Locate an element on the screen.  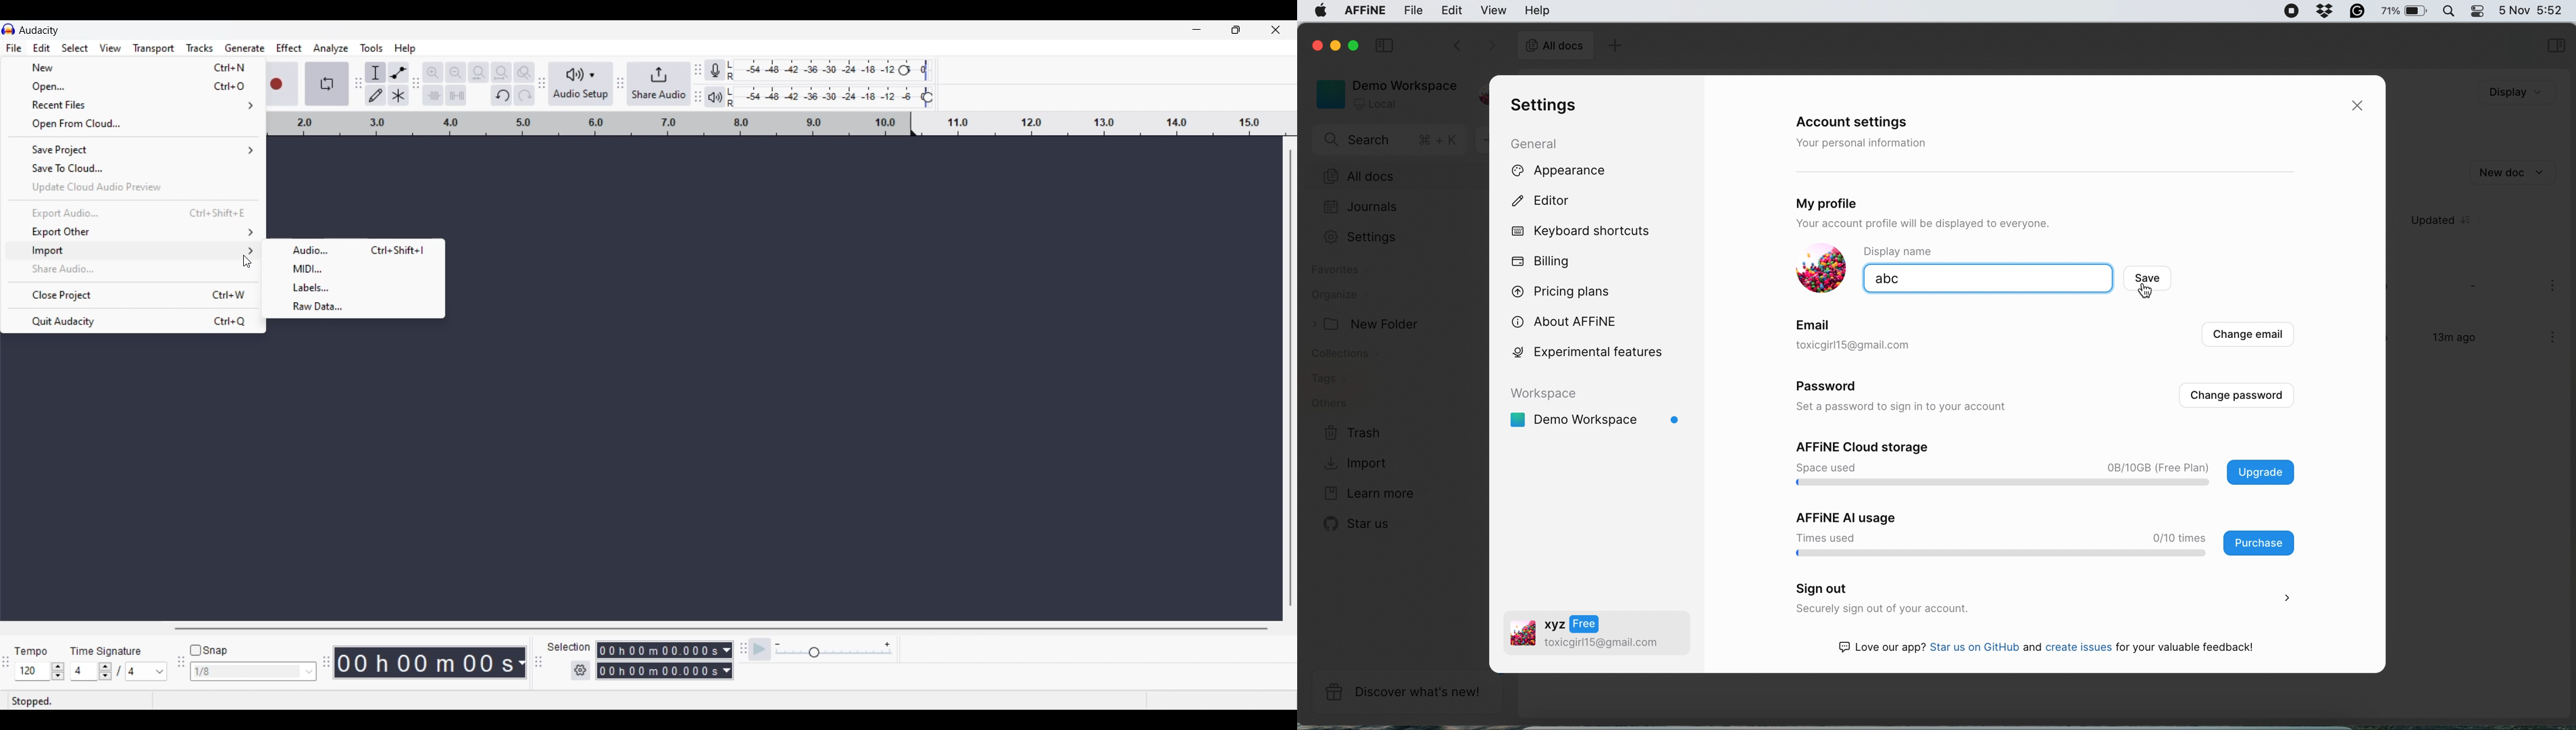
Analyze menu is located at coordinates (330, 49).